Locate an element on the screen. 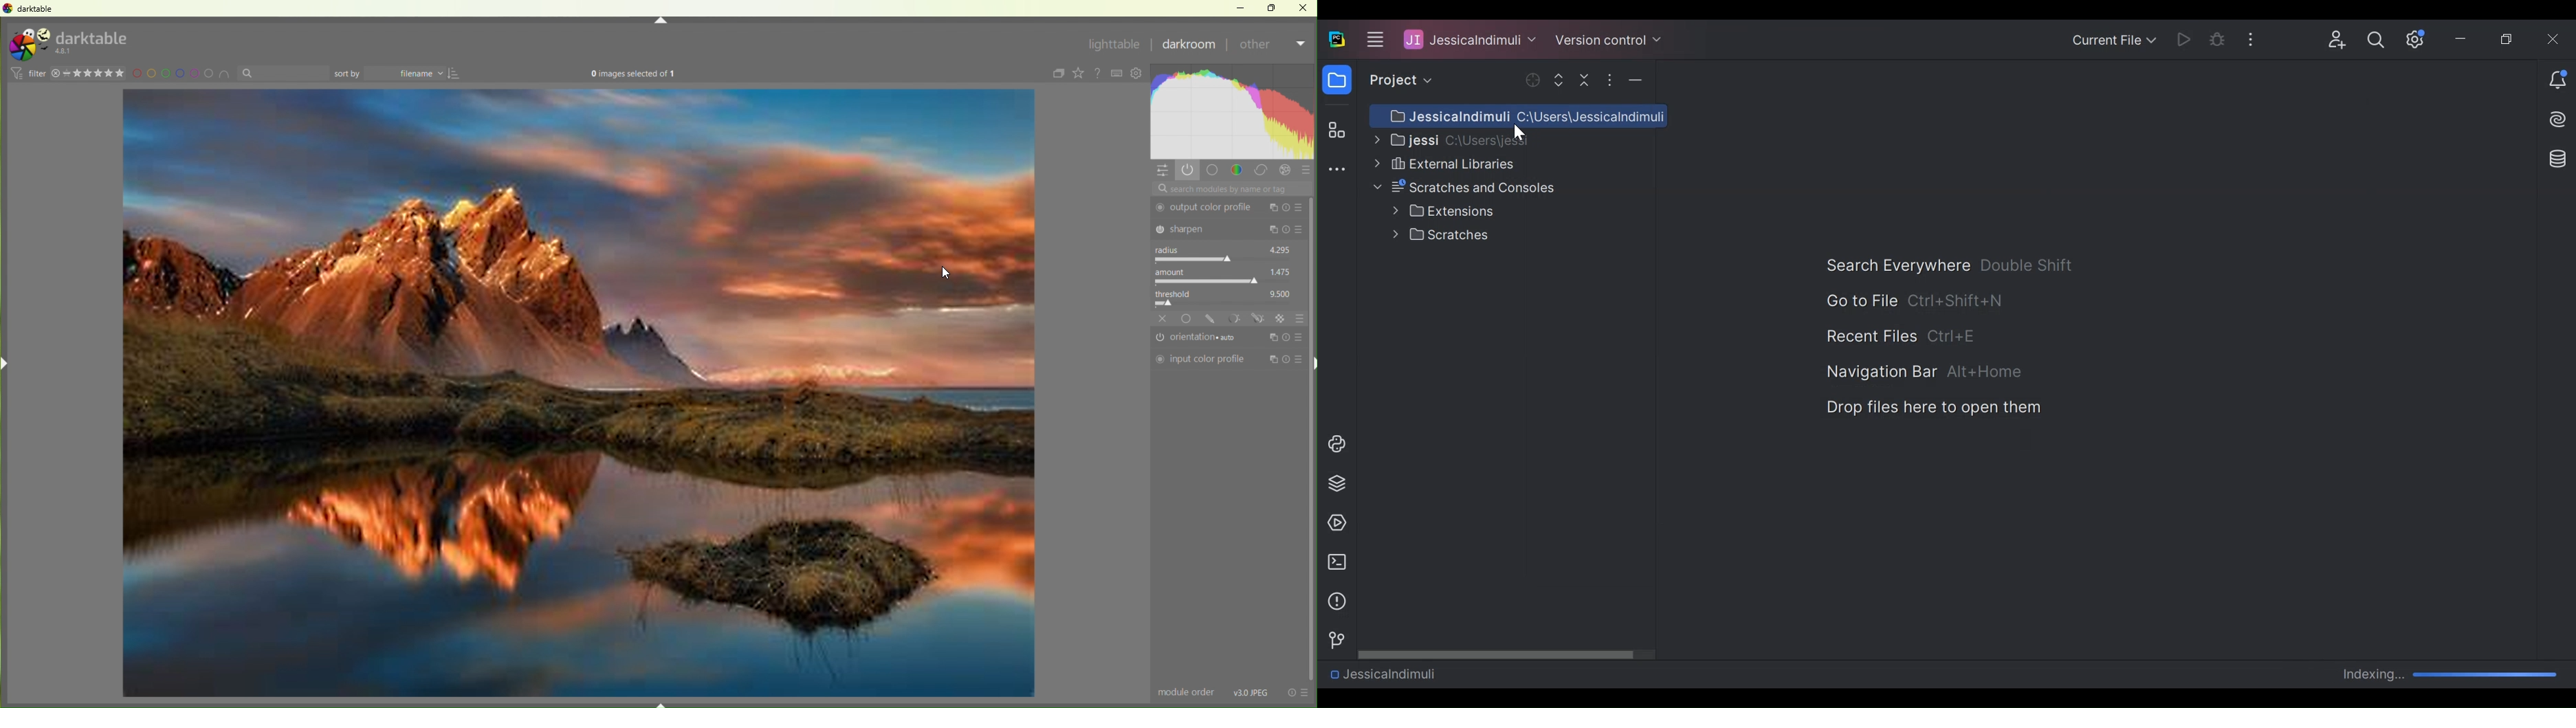 The width and height of the screenshot is (2576, 728). run is located at coordinates (1334, 523).